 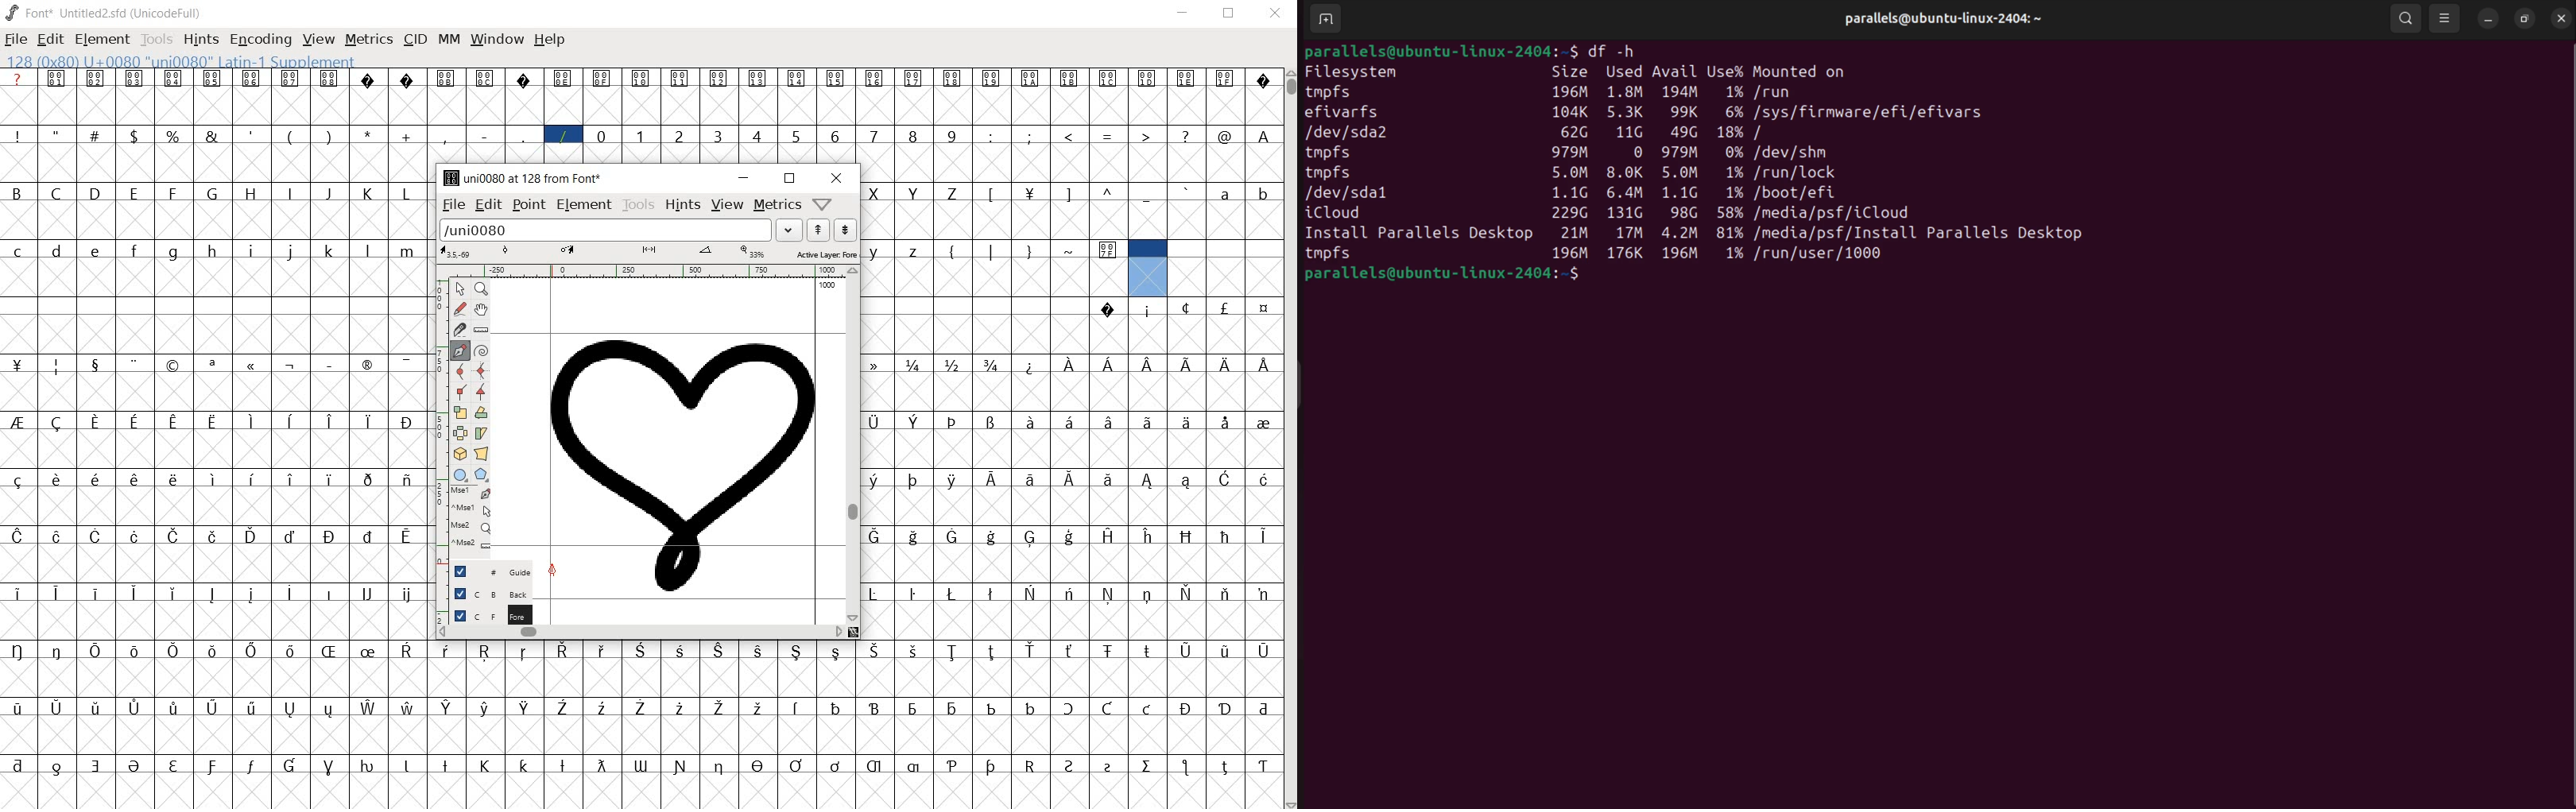 I want to click on point, so click(x=529, y=204).